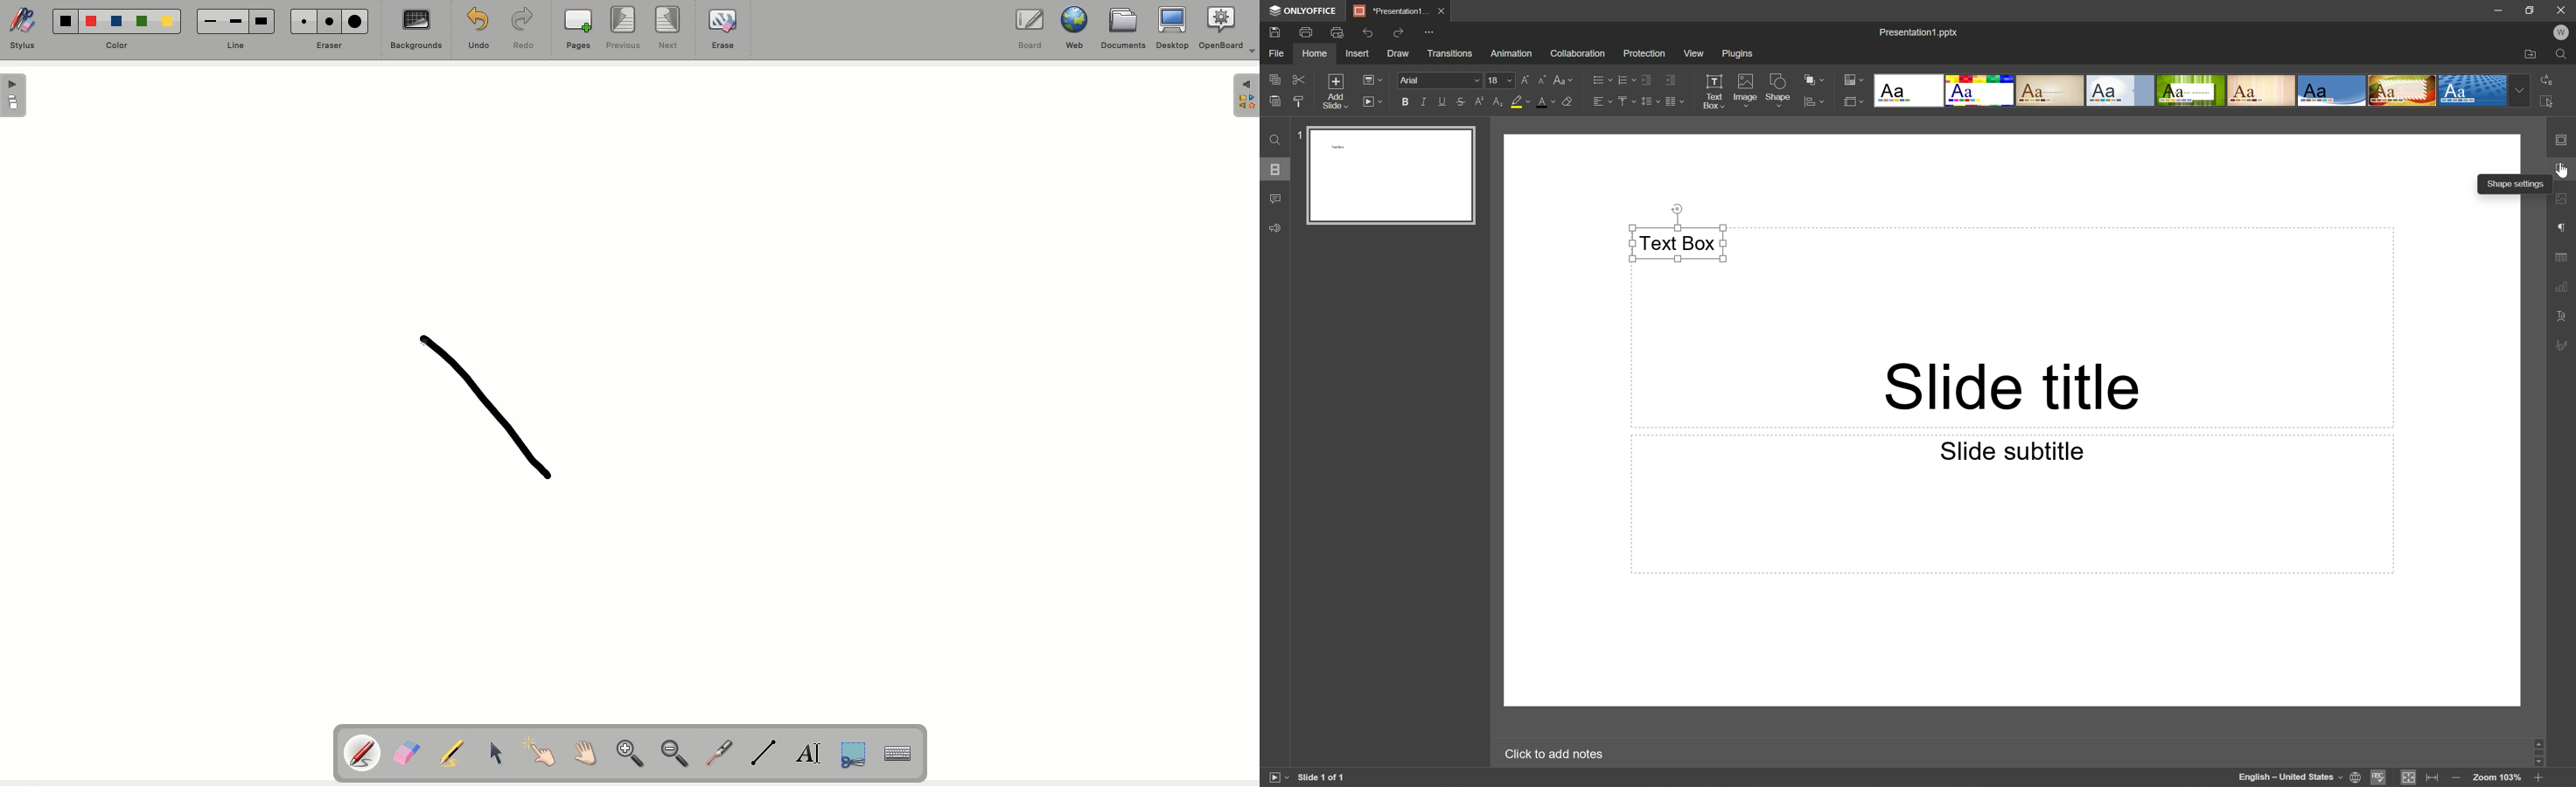 Image resolution: width=2576 pixels, height=812 pixels. Describe the element at coordinates (2542, 779) in the screenshot. I see `Zoom in` at that location.